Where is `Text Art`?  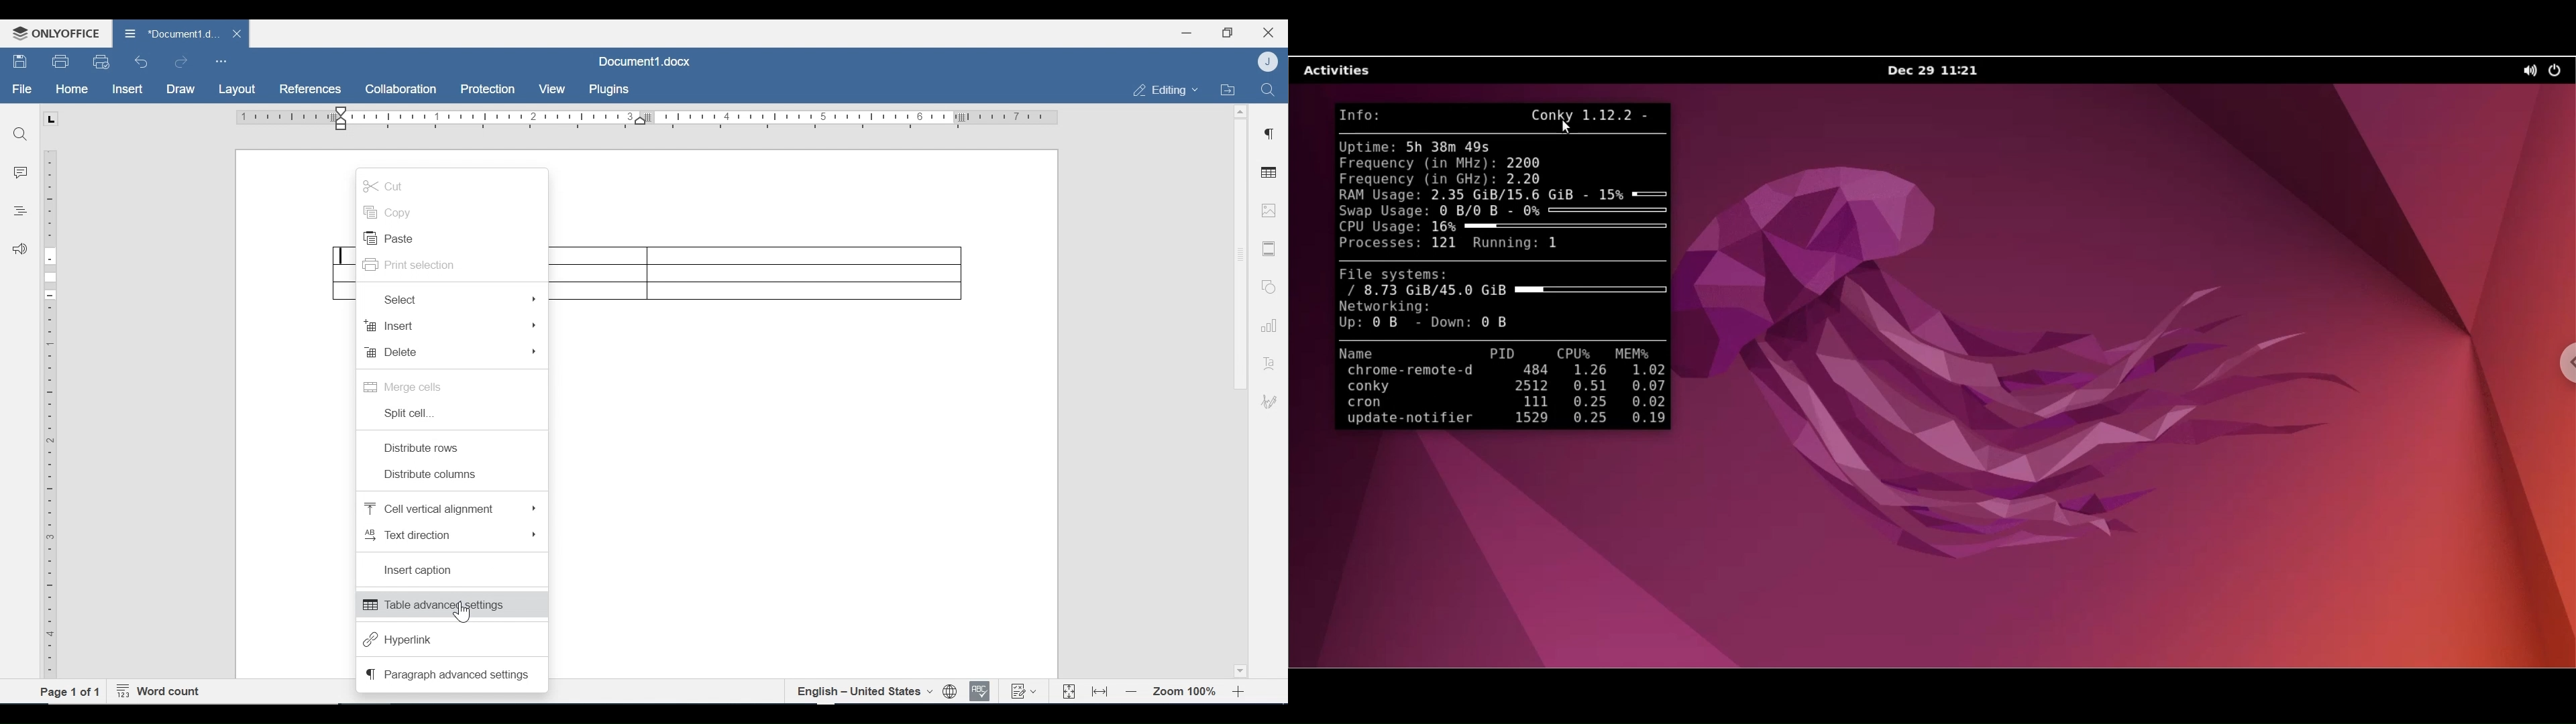
Text Art is located at coordinates (1267, 361).